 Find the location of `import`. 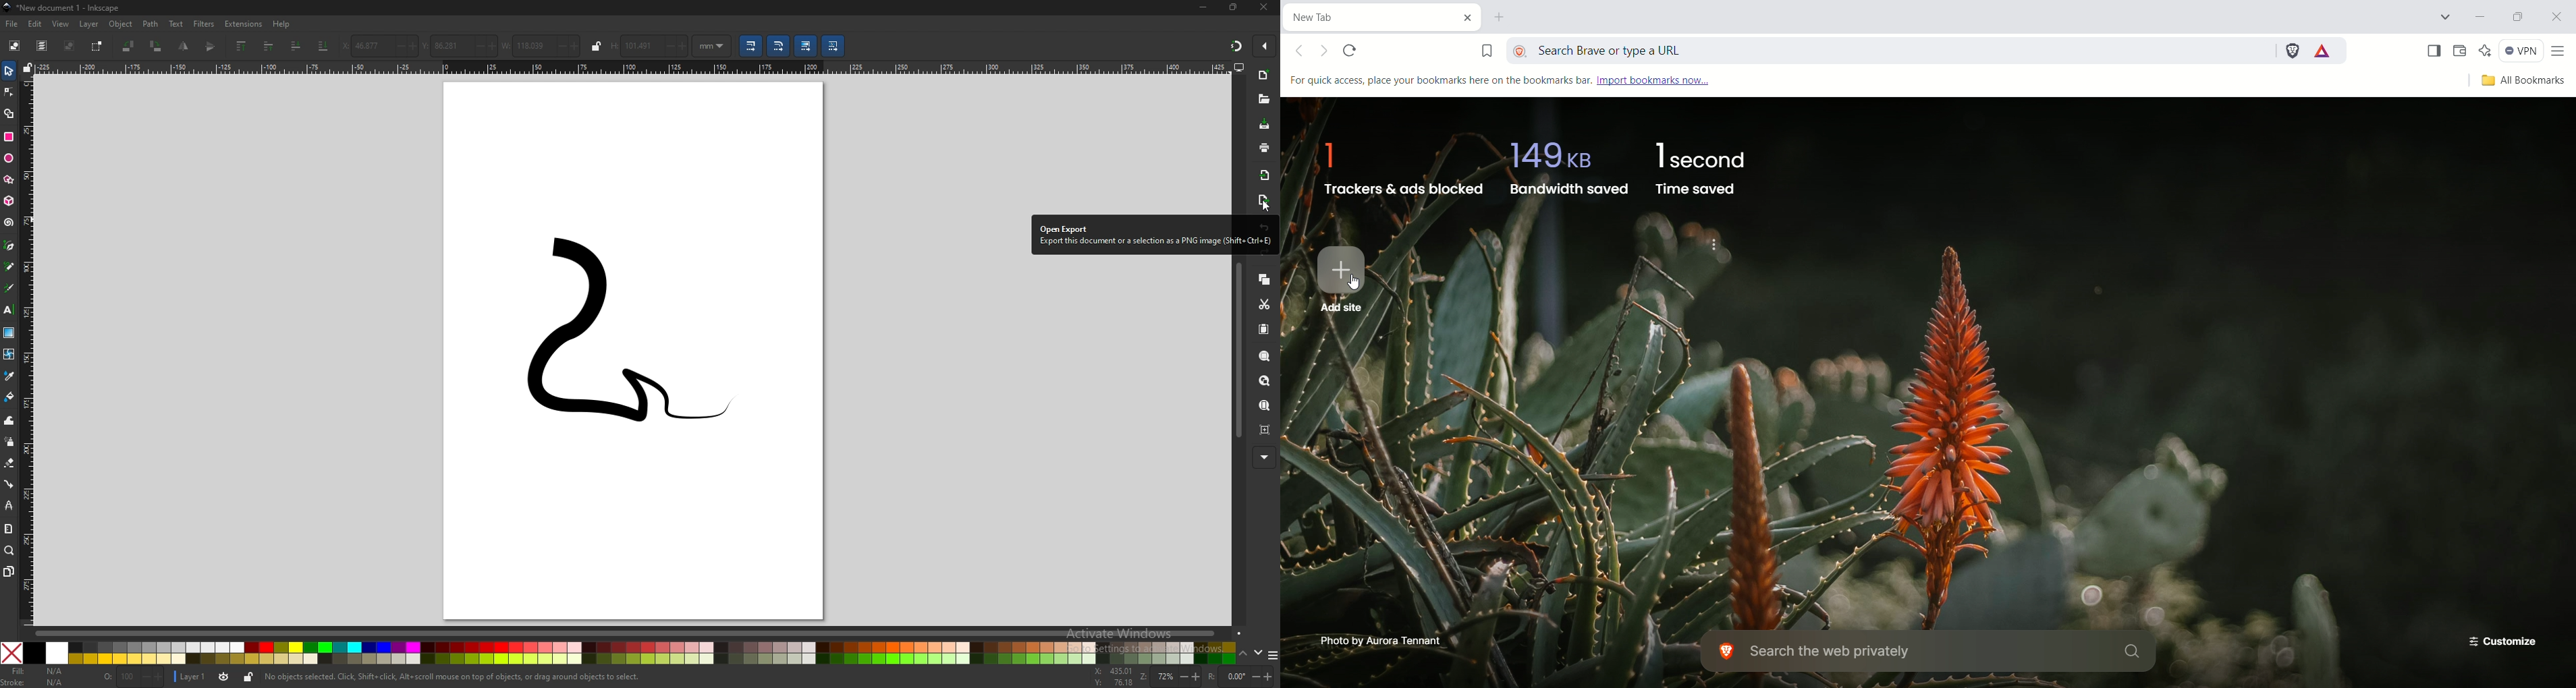

import is located at coordinates (1266, 175).